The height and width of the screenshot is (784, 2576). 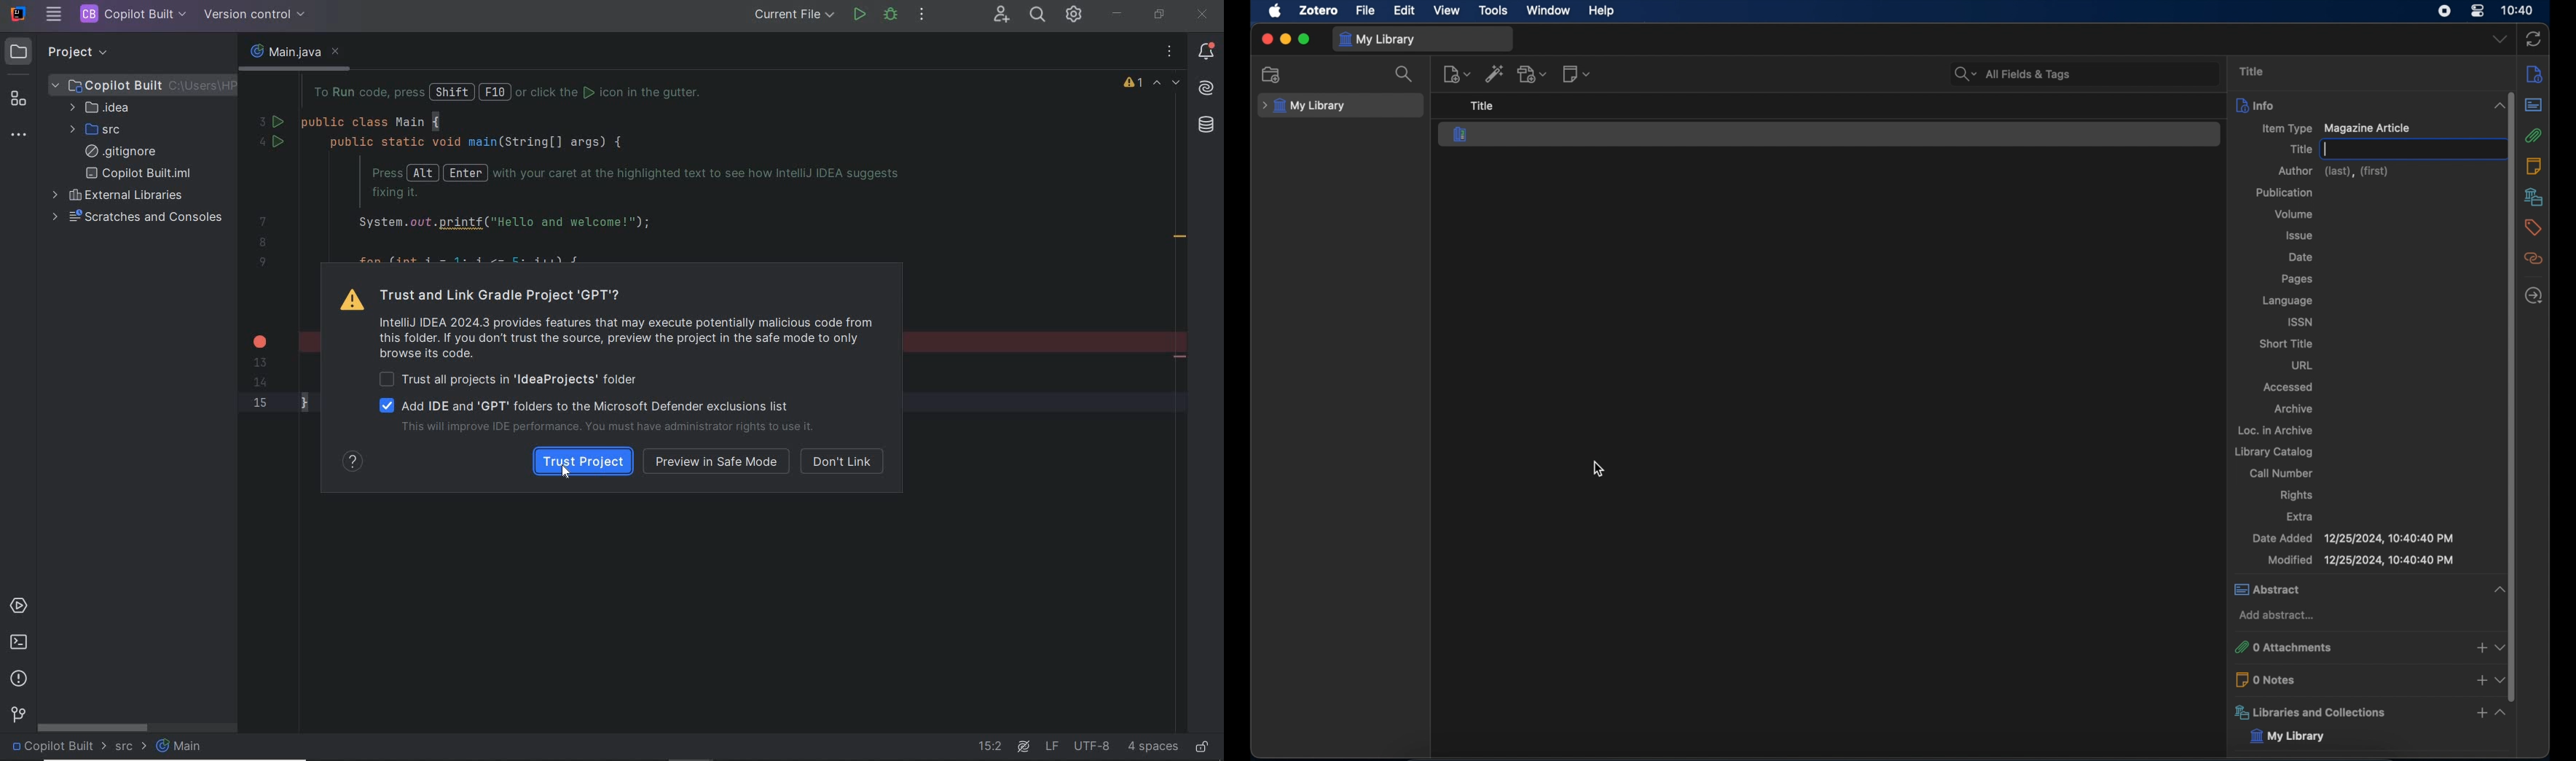 I want to click on cursor, so click(x=1602, y=469).